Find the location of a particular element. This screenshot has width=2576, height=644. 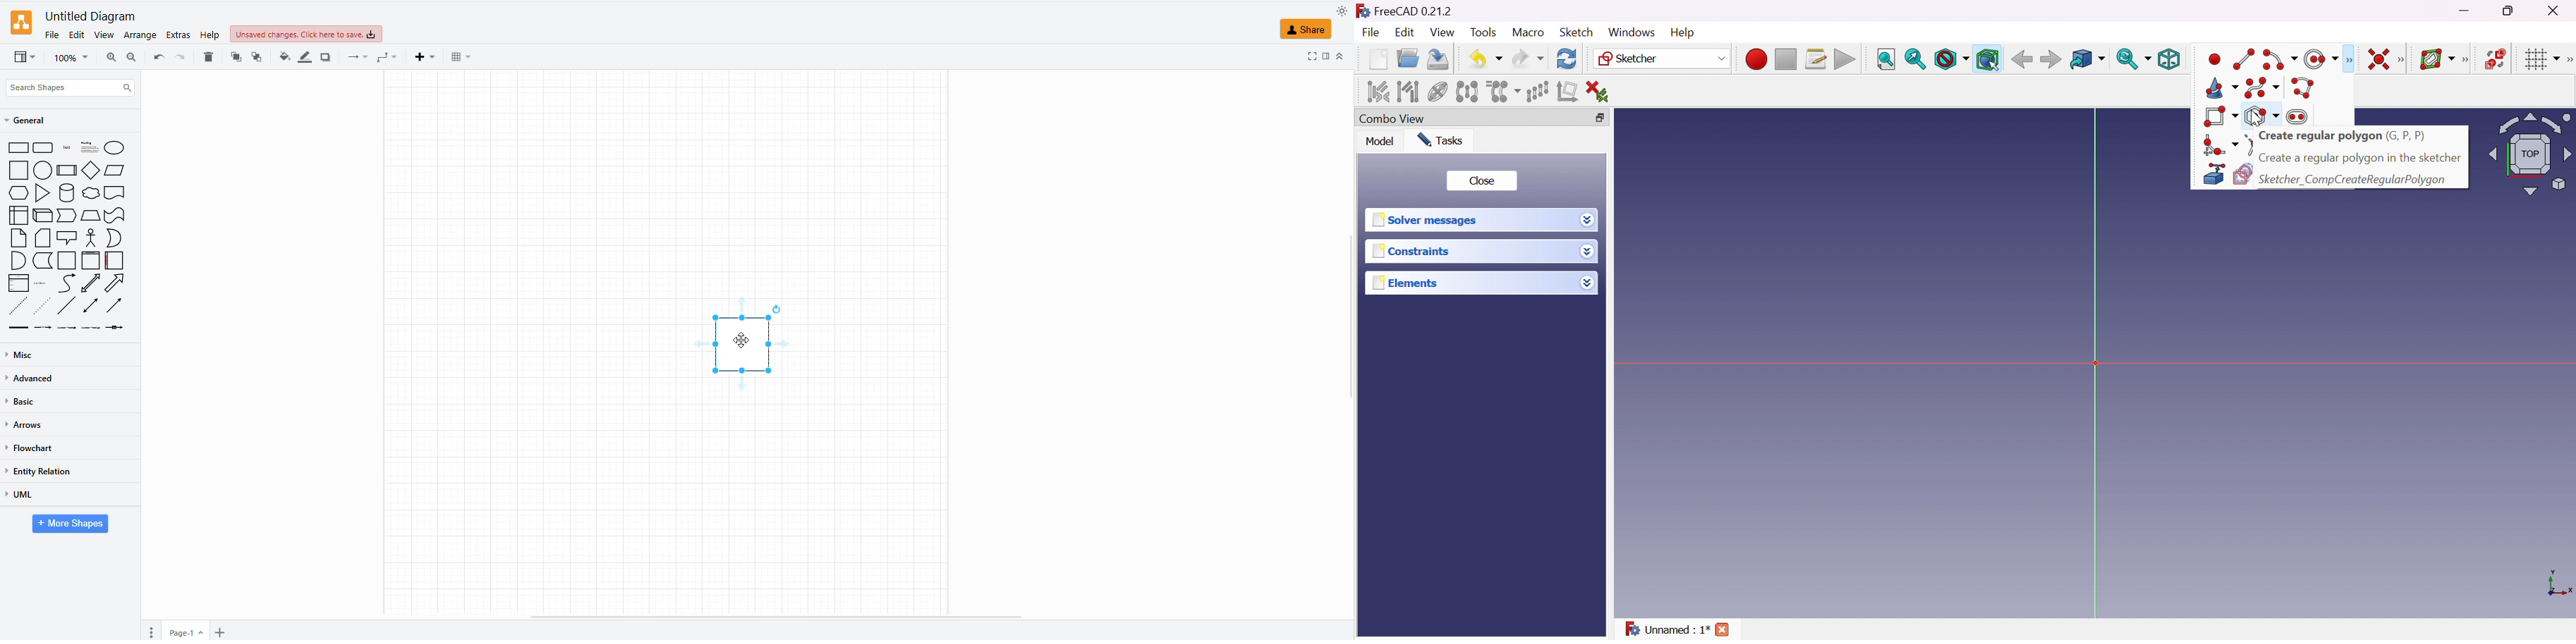

Create point is located at coordinates (2215, 59).